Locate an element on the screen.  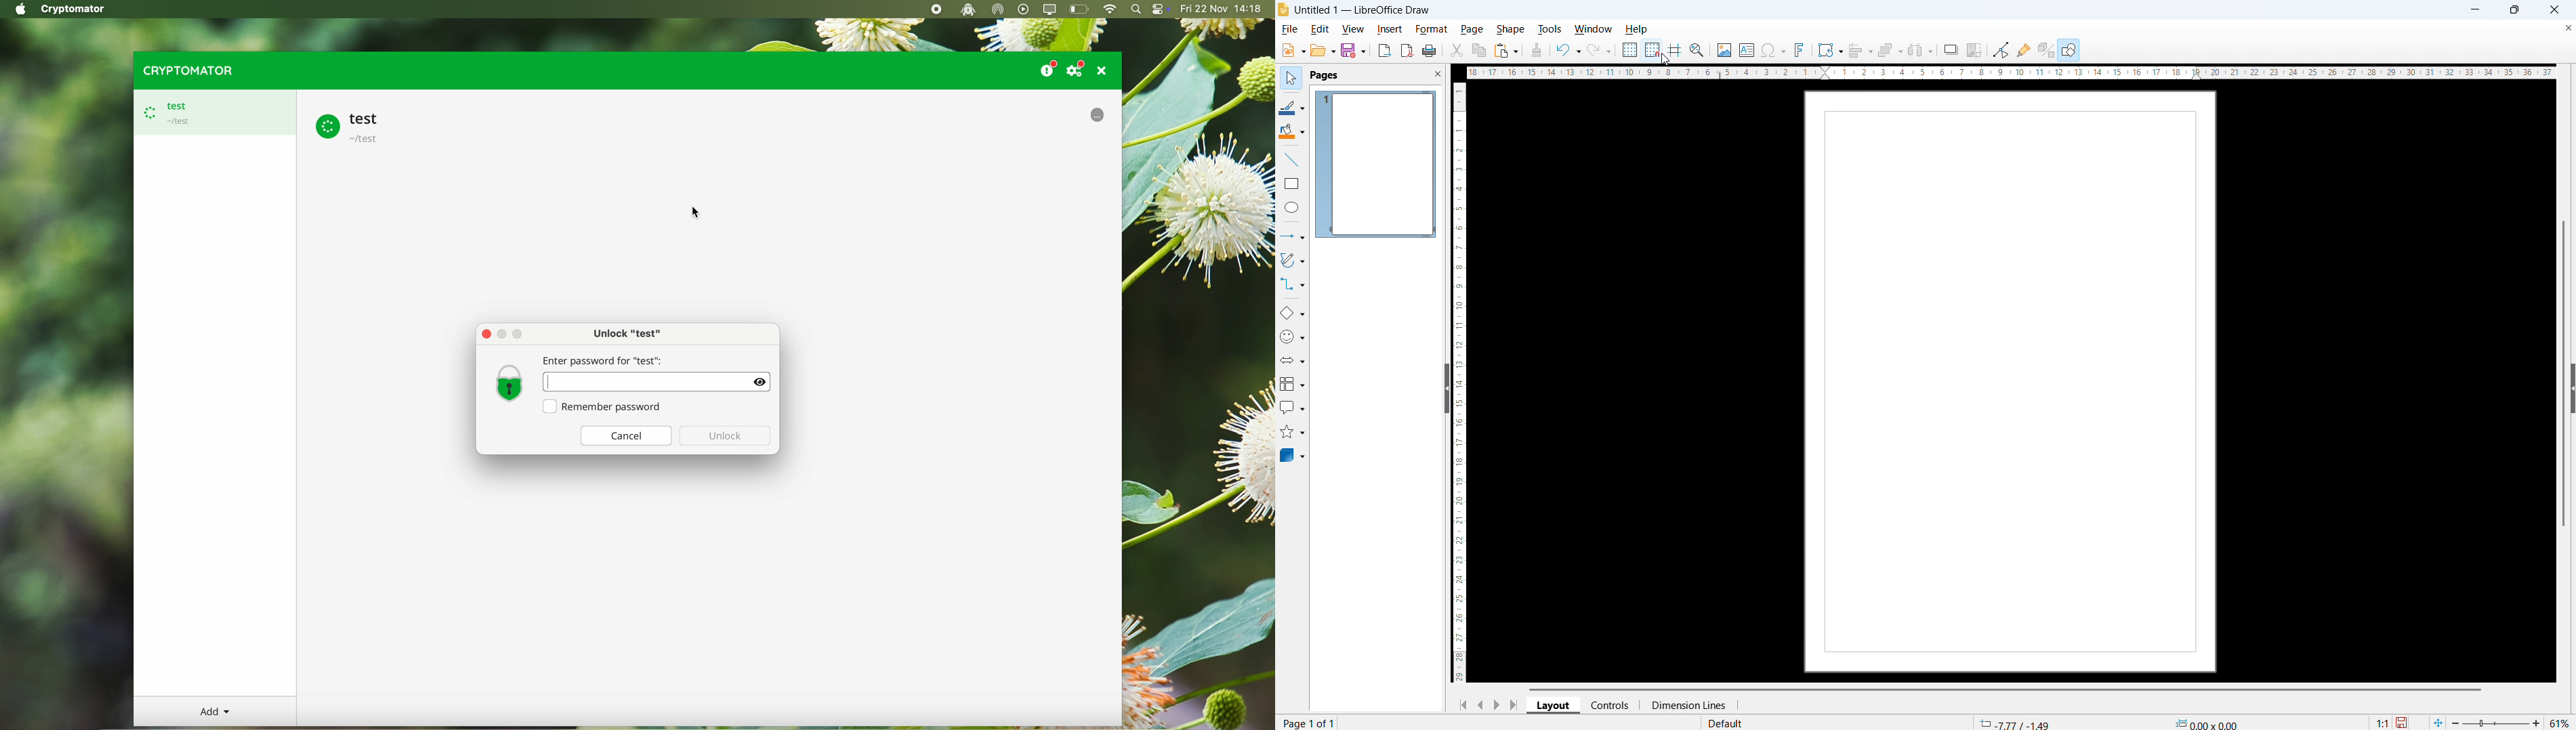
Hide pane  is located at coordinates (1447, 388).